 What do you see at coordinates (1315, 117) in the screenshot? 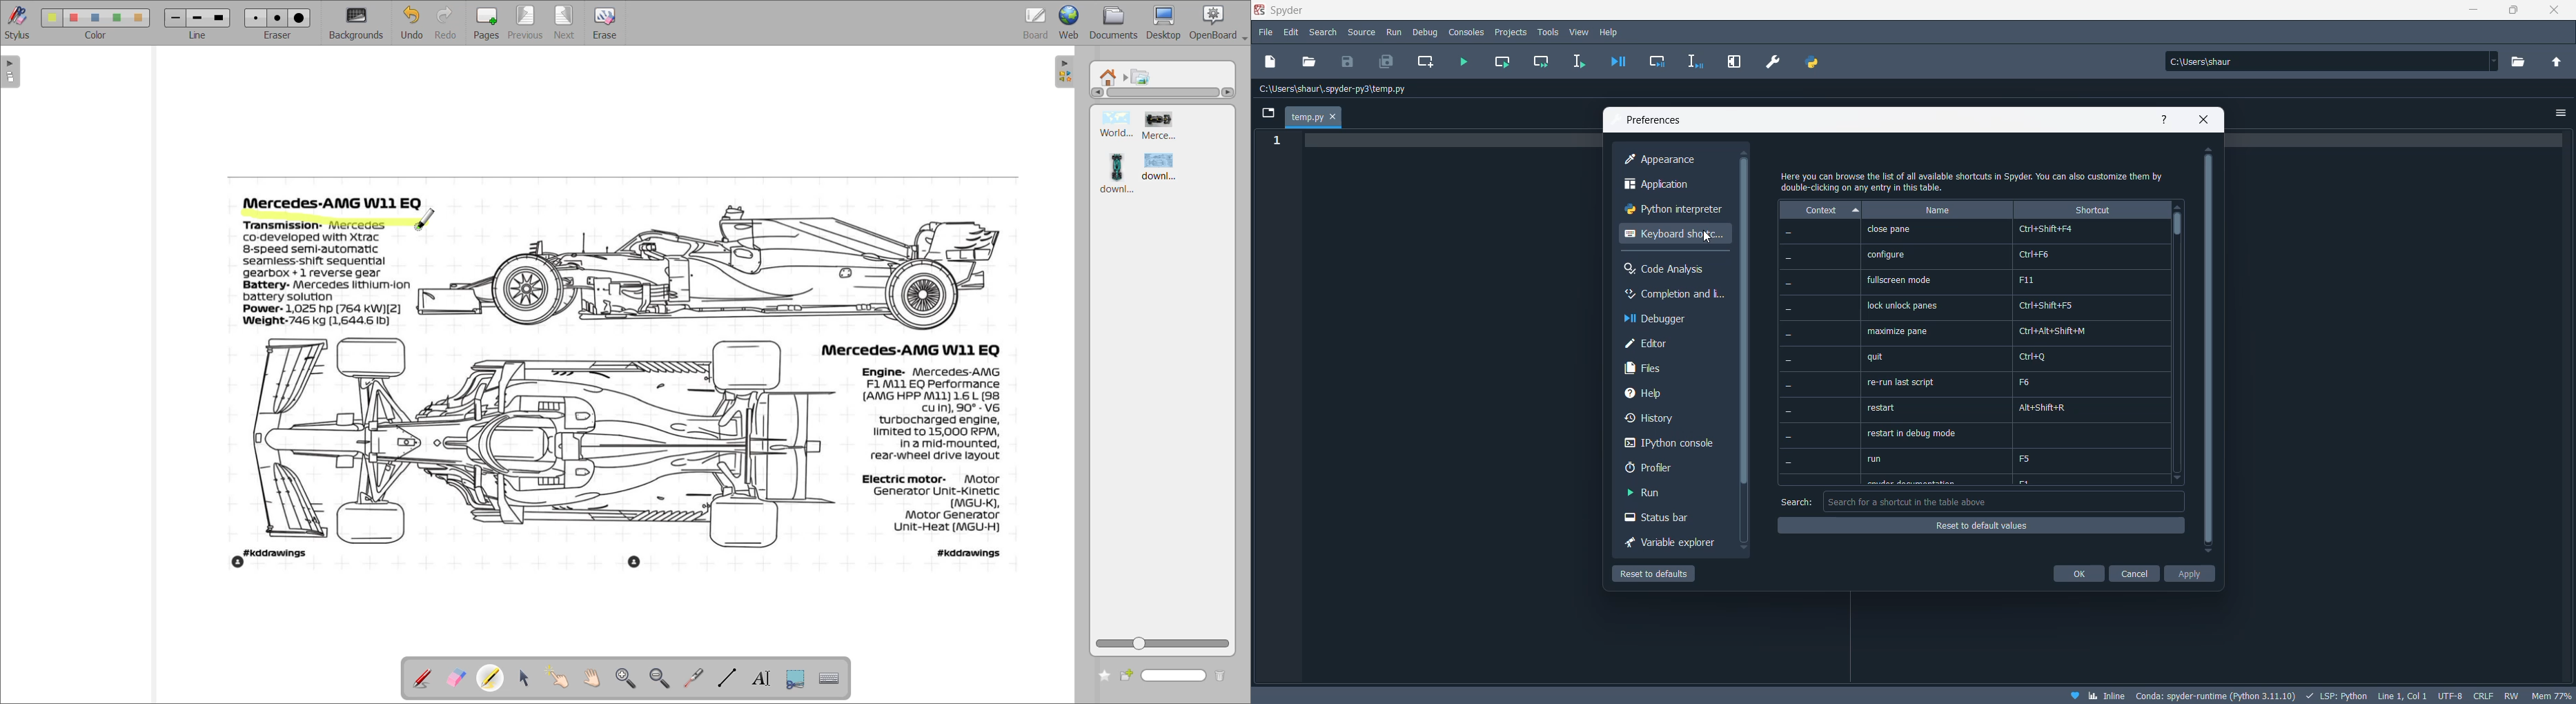
I see `file tab` at bounding box center [1315, 117].